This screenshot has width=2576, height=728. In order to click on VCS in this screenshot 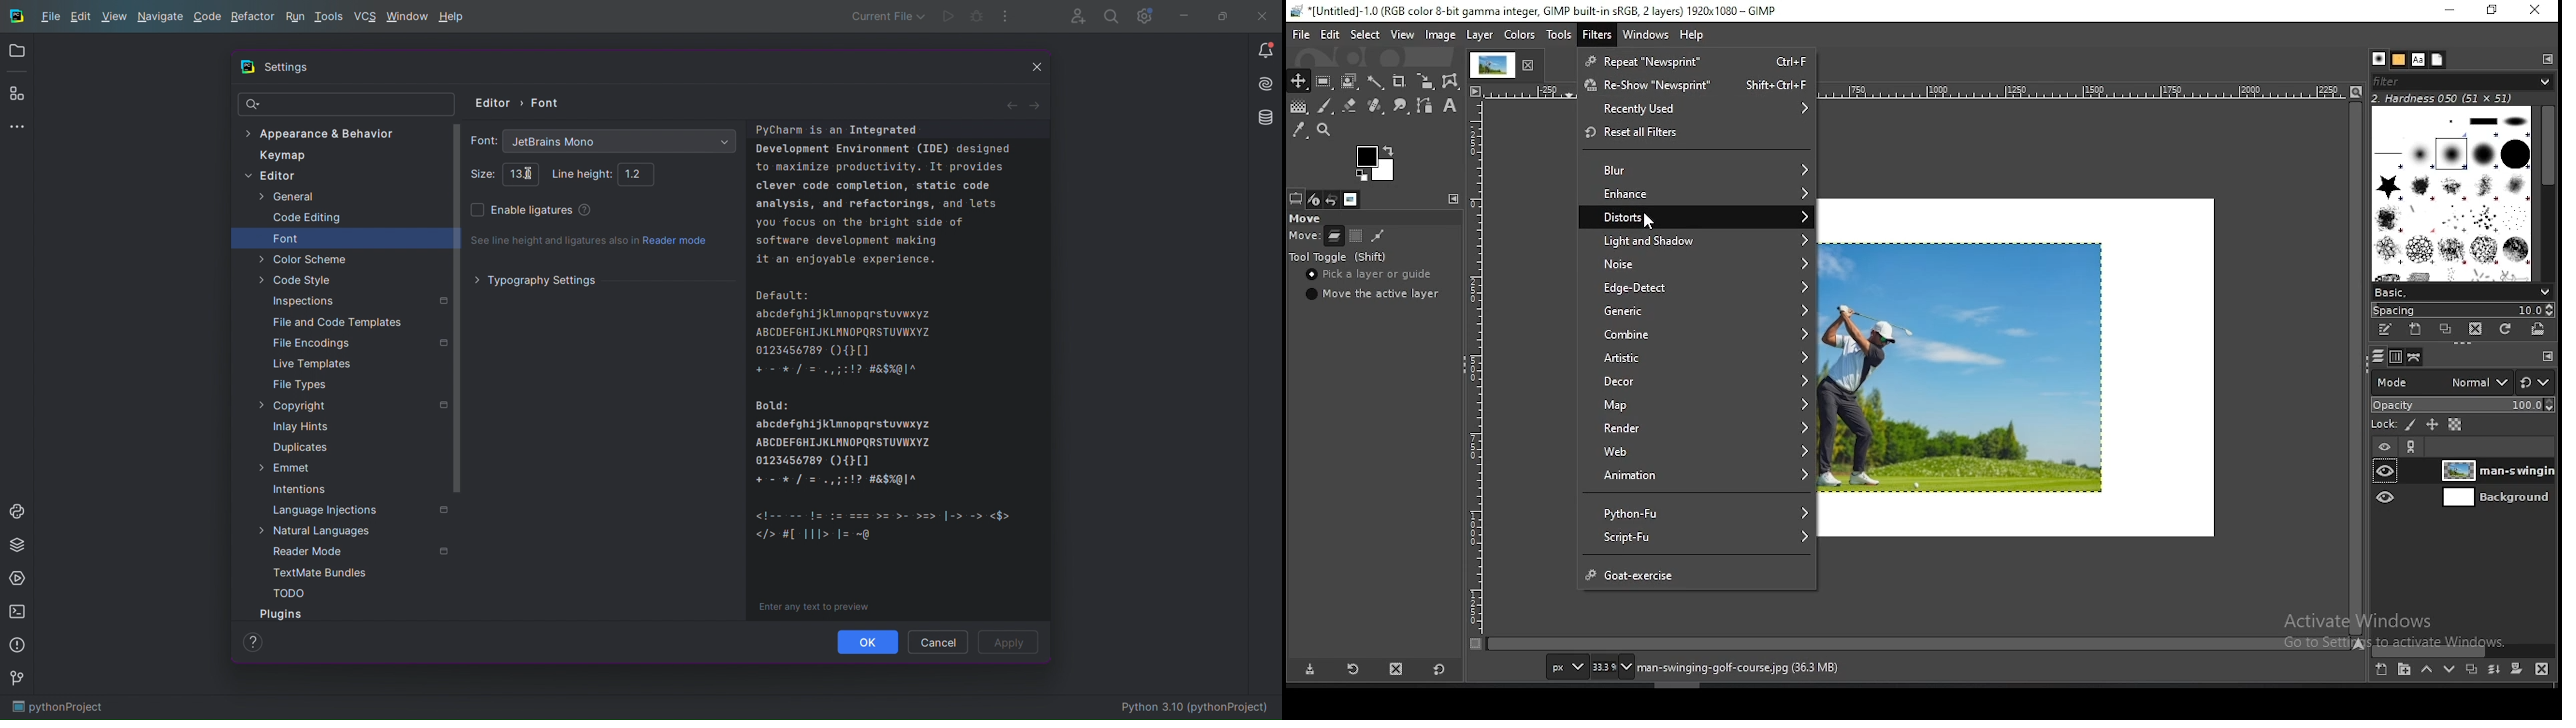, I will do `click(365, 17)`.